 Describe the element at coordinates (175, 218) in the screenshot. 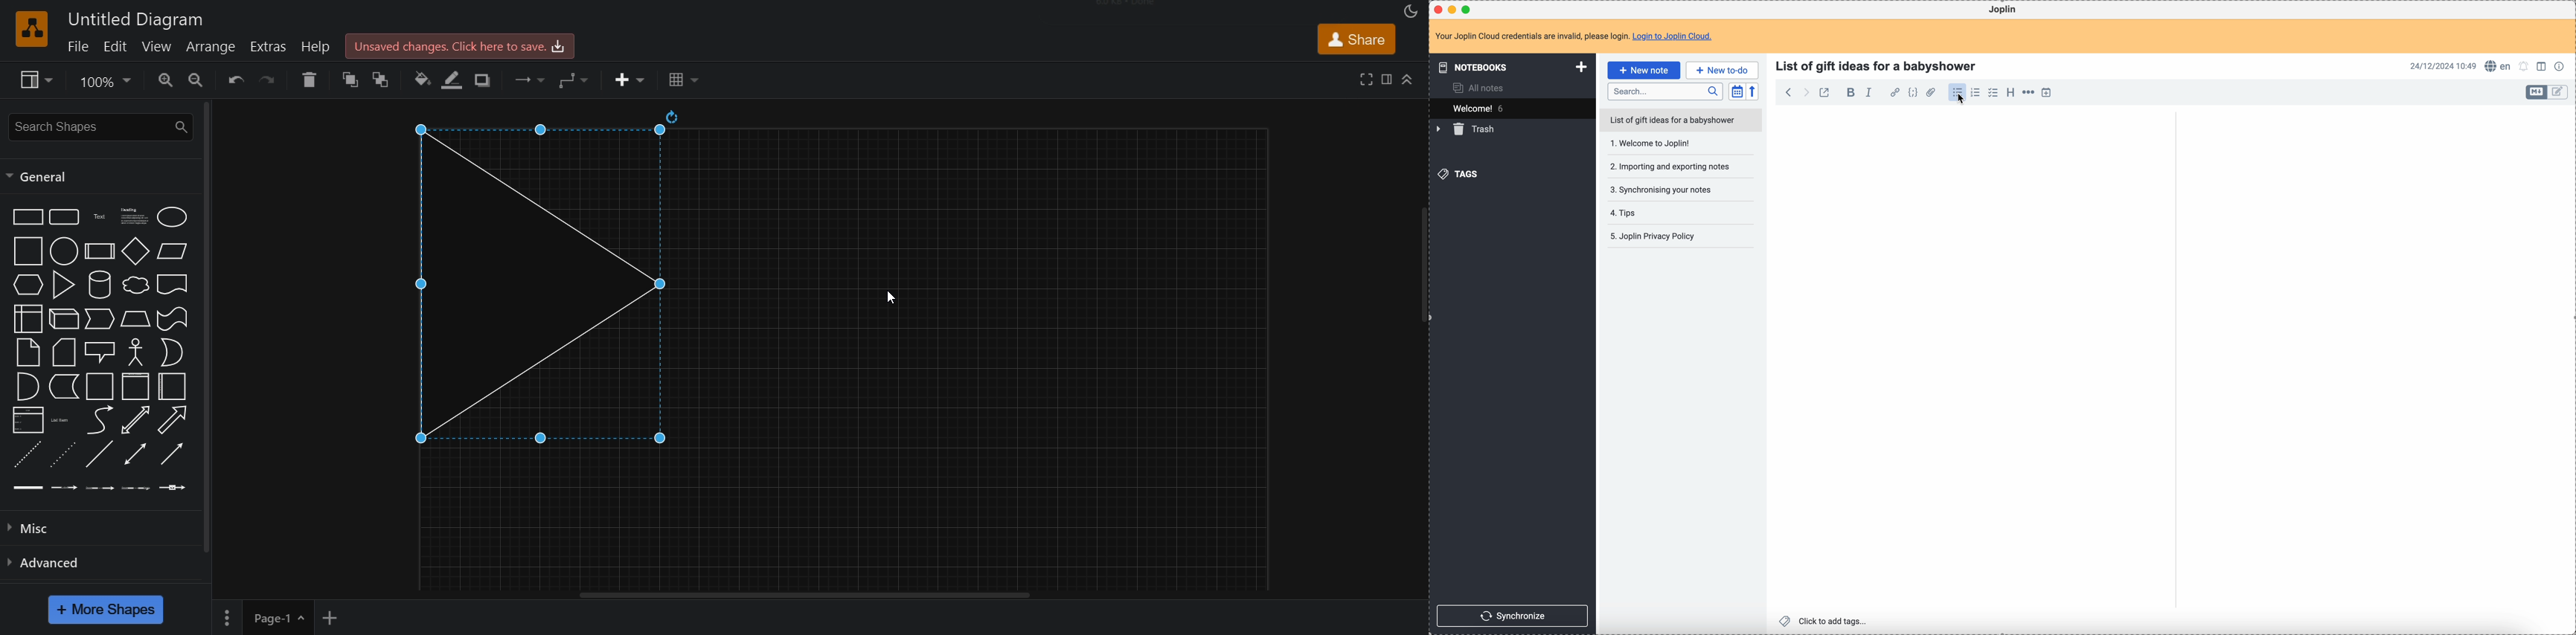

I see `ellipse` at that location.